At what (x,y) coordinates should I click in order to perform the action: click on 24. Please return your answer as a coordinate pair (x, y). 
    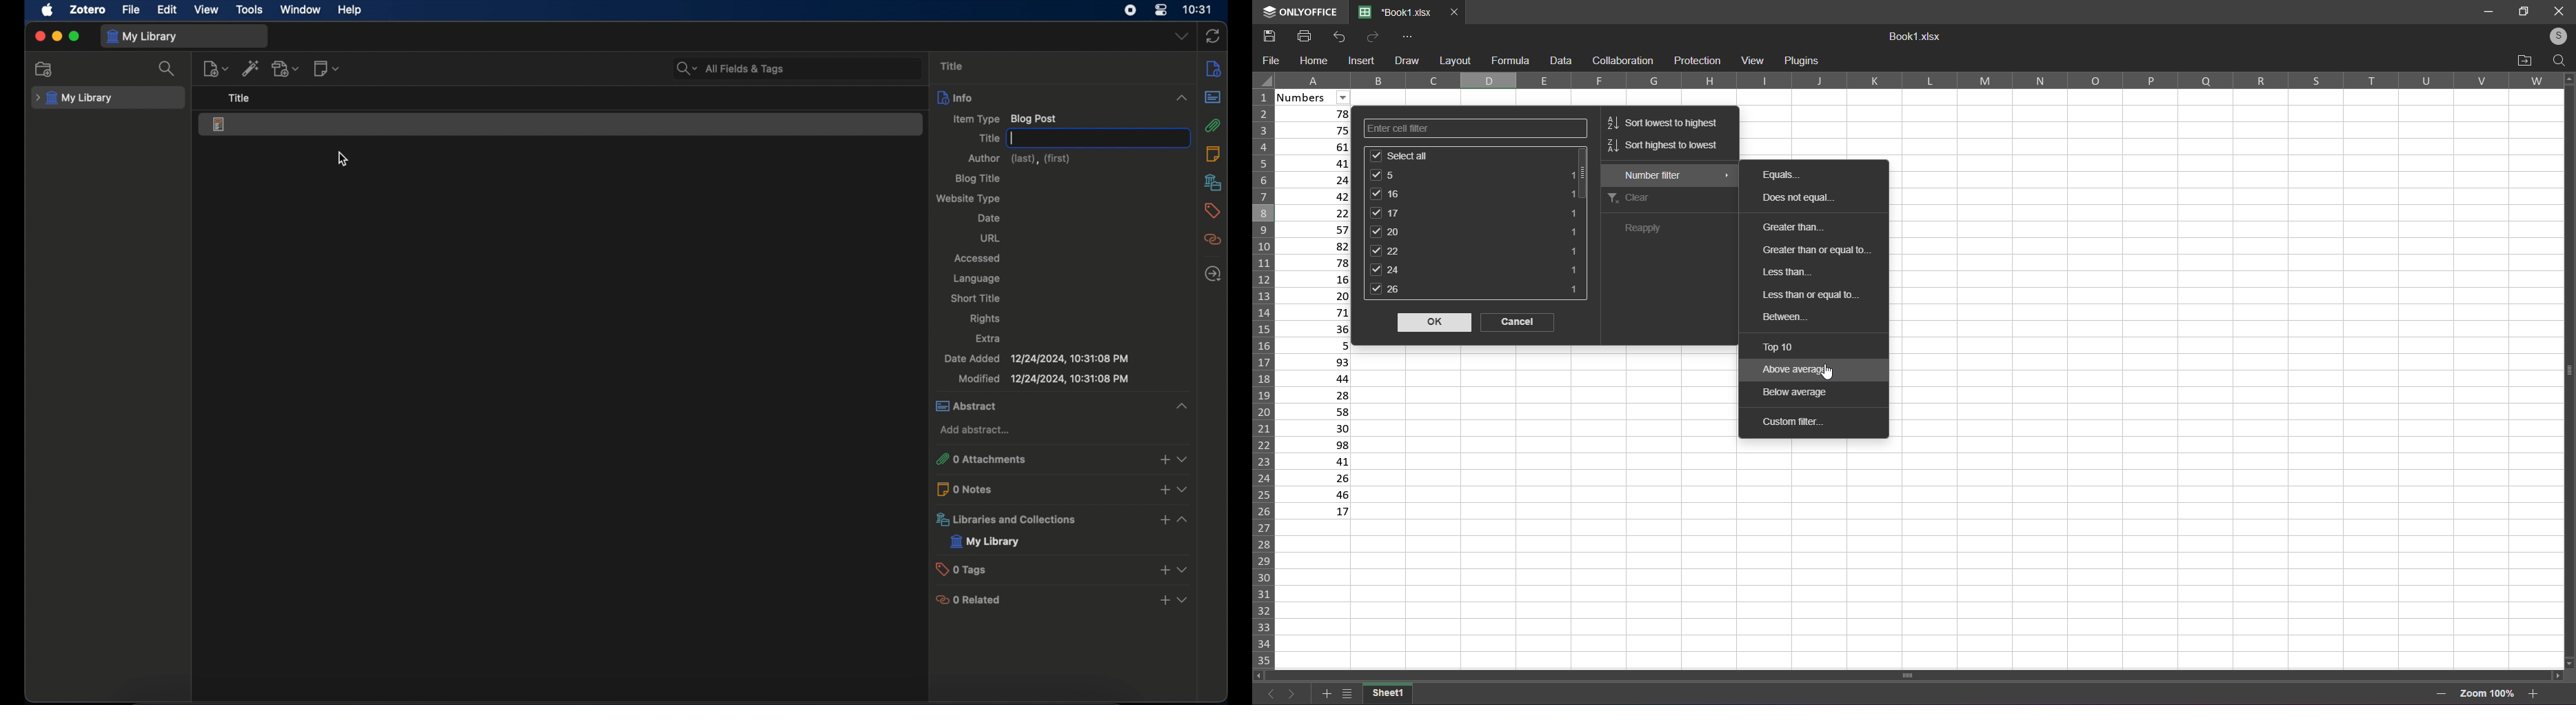
    Looking at the image, I should click on (1474, 270).